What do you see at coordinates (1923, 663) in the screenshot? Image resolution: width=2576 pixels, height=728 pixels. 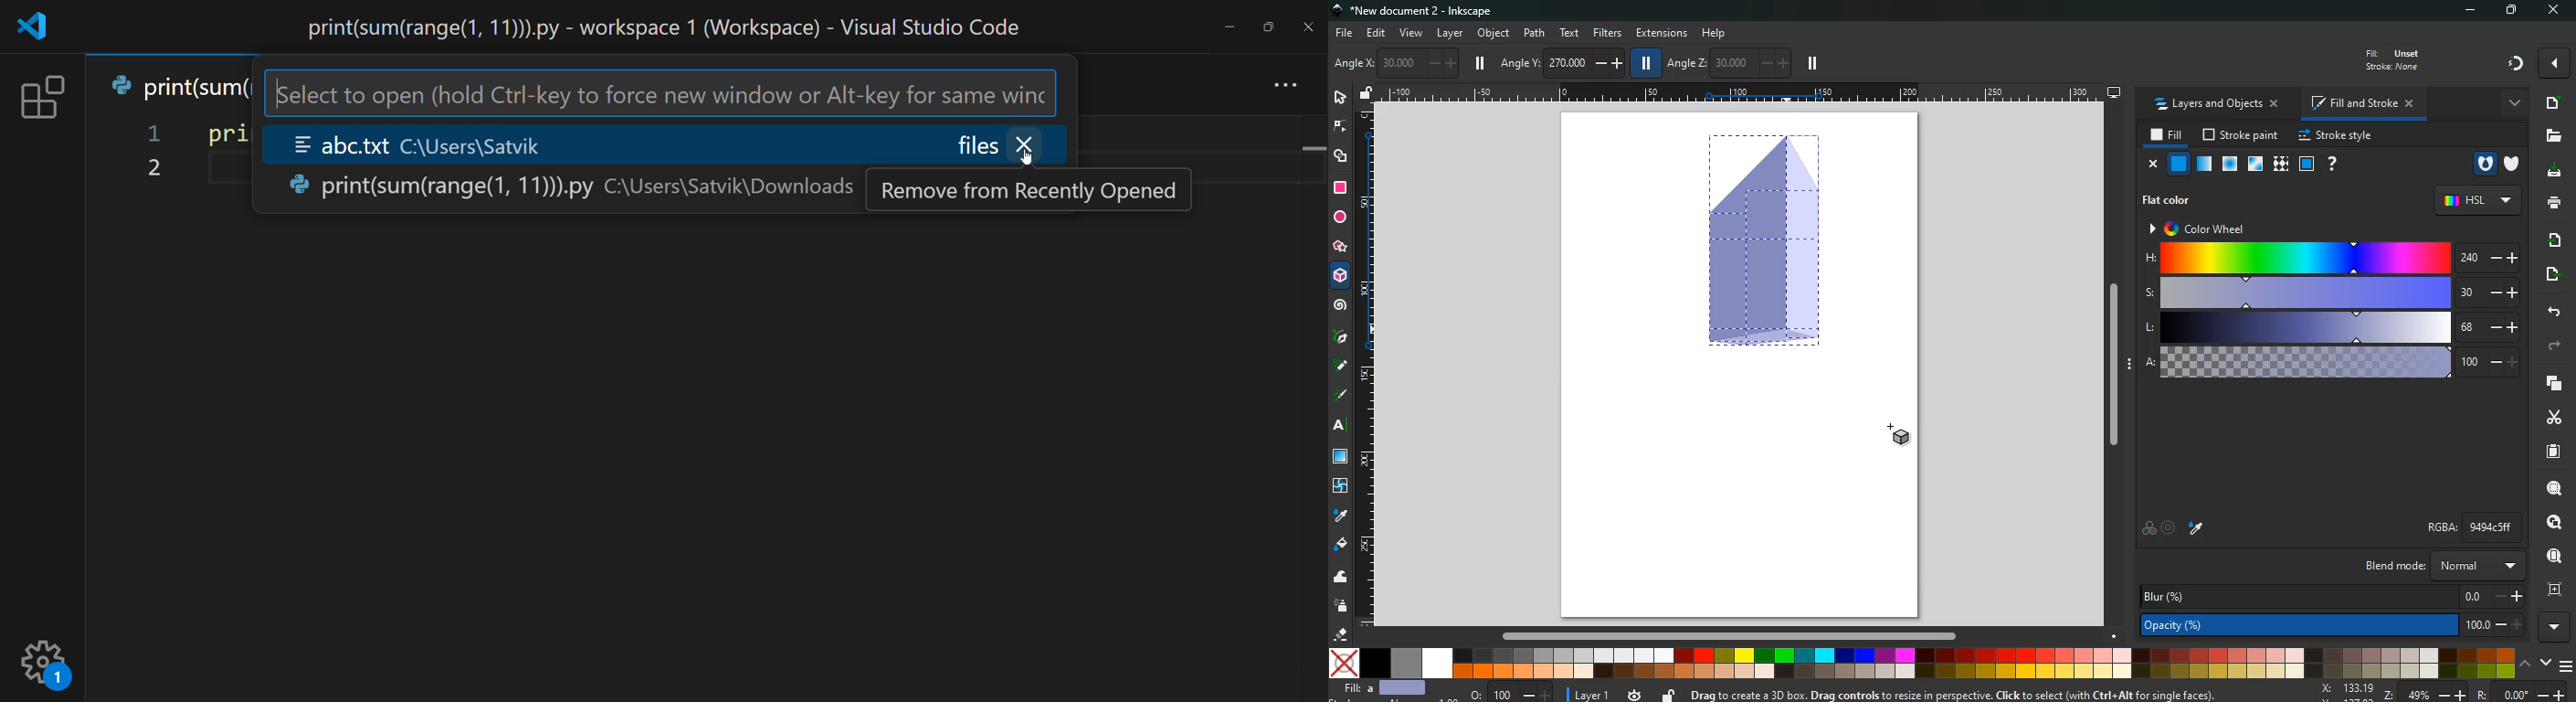 I see `color` at bounding box center [1923, 663].